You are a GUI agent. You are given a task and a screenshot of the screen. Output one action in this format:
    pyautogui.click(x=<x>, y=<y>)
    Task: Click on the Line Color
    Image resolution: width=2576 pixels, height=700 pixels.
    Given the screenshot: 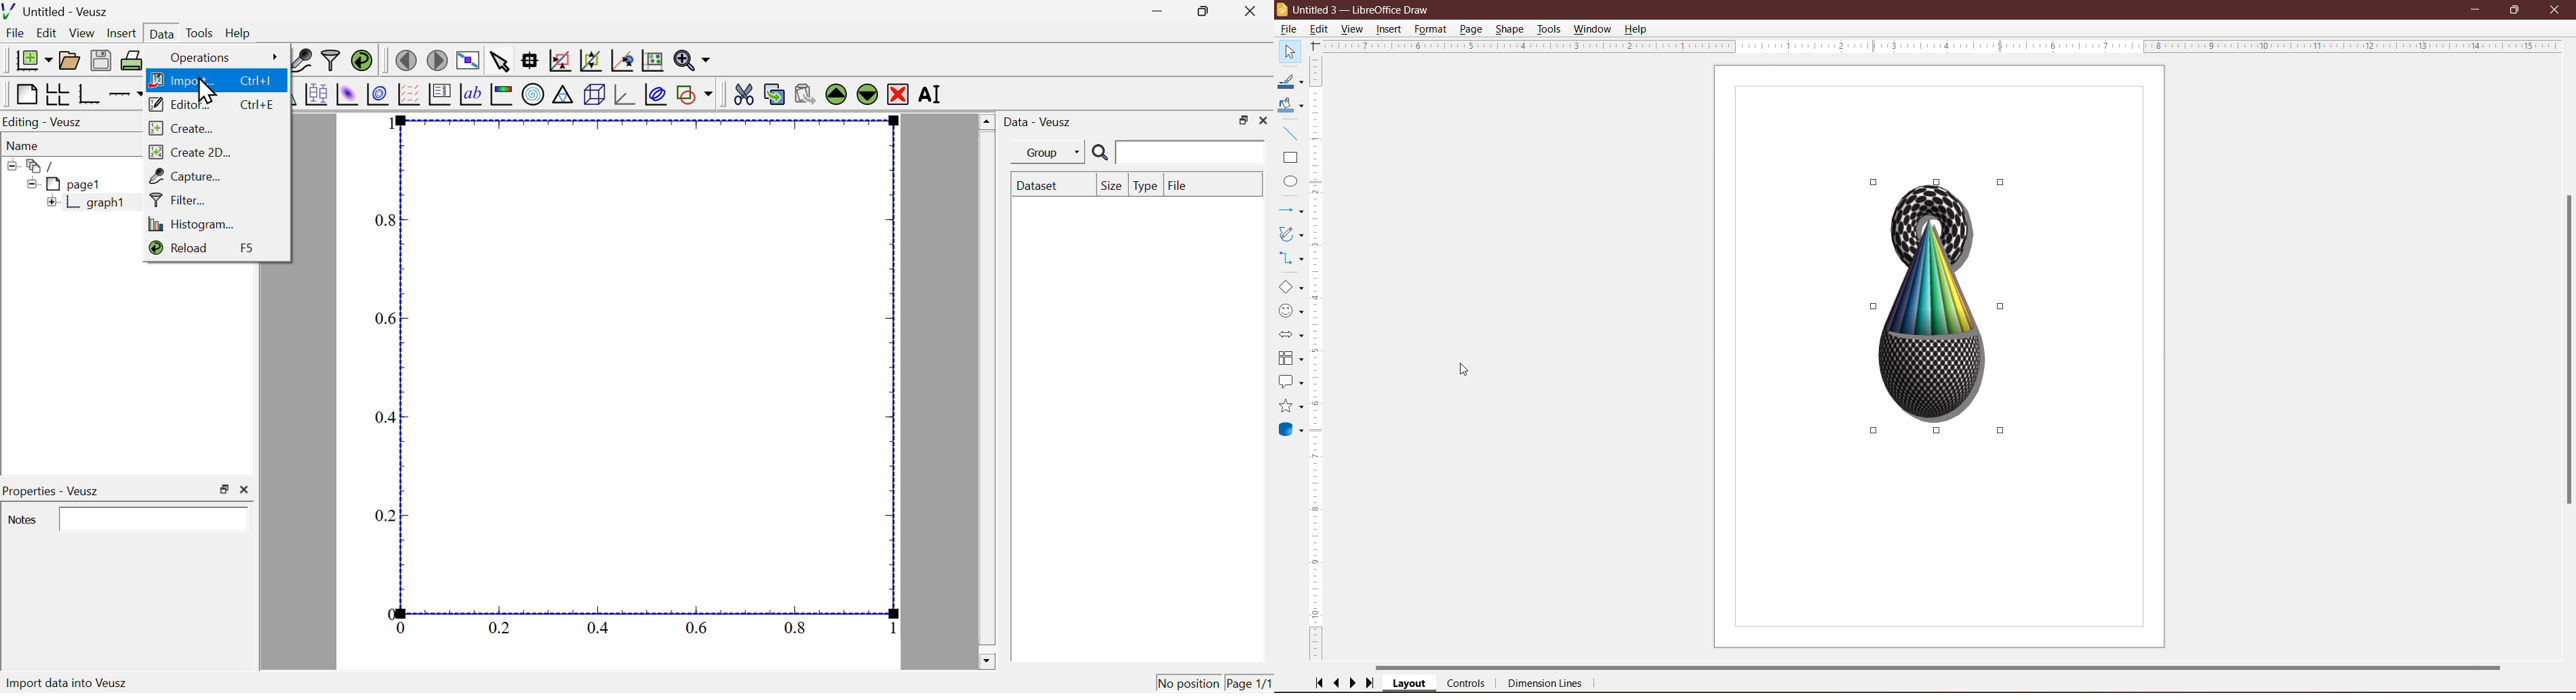 What is the action you would take?
    pyautogui.click(x=1290, y=81)
    